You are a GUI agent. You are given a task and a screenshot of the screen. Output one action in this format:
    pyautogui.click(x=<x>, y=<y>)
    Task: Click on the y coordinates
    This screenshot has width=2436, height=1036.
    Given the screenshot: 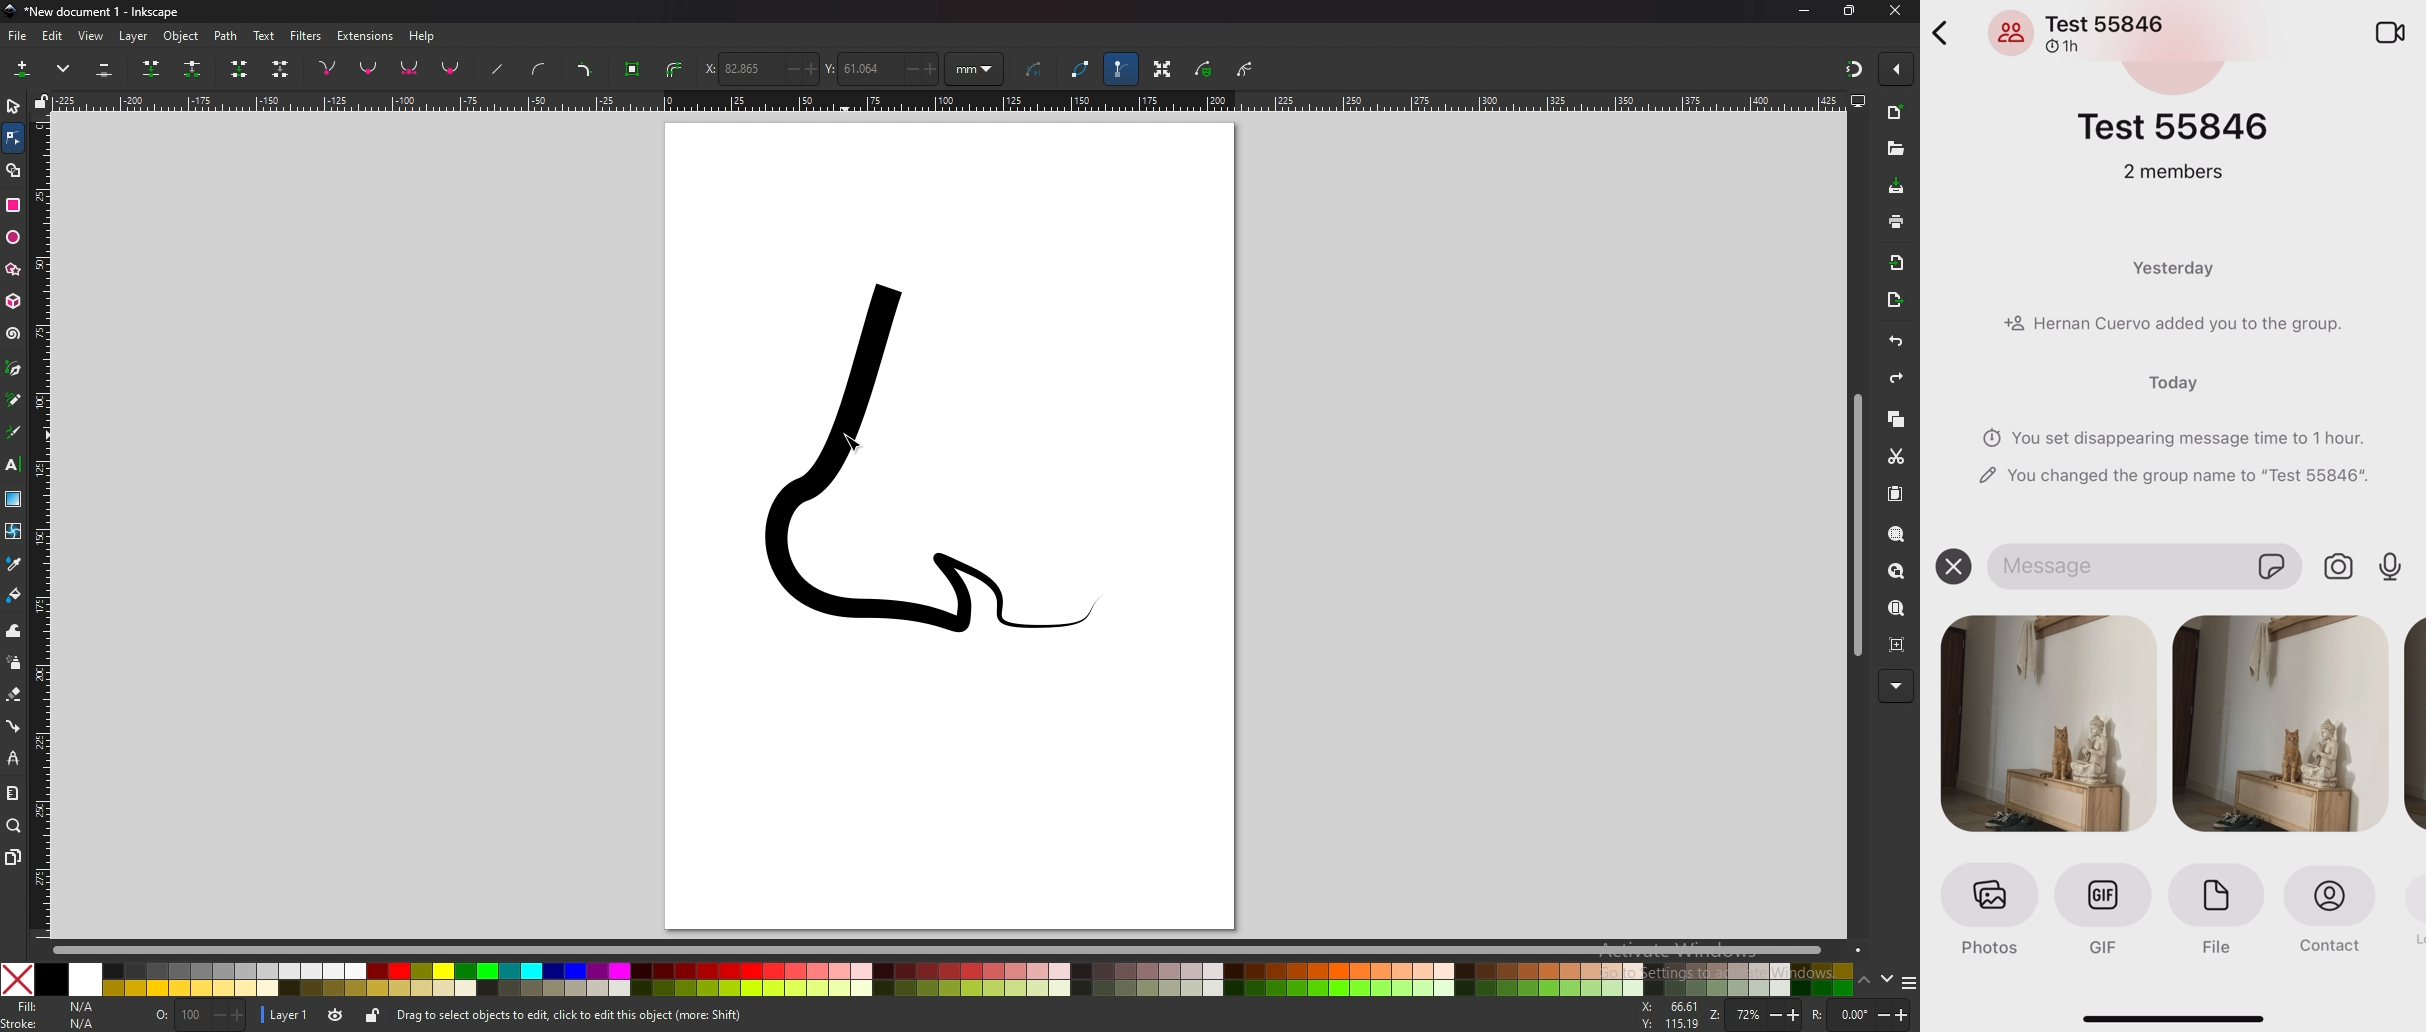 What is the action you would take?
    pyautogui.click(x=880, y=68)
    